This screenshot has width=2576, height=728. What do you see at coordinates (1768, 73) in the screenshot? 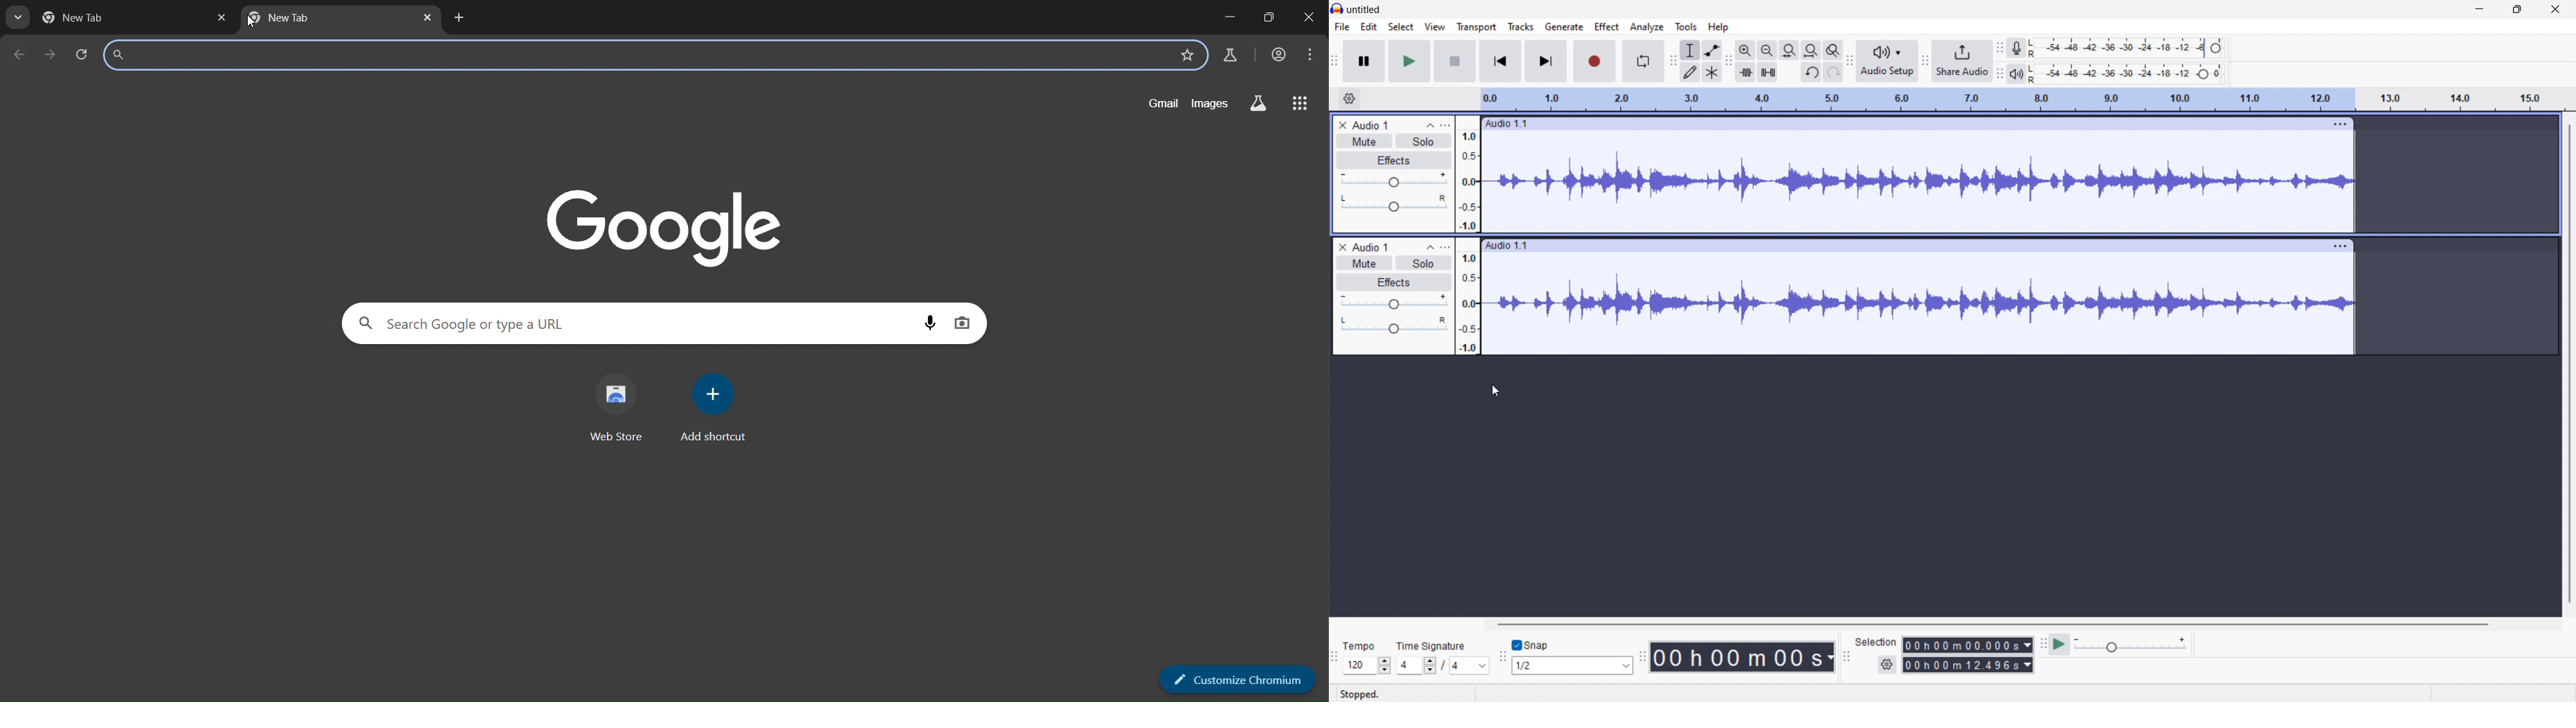
I see `silence audio selection` at bounding box center [1768, 73].